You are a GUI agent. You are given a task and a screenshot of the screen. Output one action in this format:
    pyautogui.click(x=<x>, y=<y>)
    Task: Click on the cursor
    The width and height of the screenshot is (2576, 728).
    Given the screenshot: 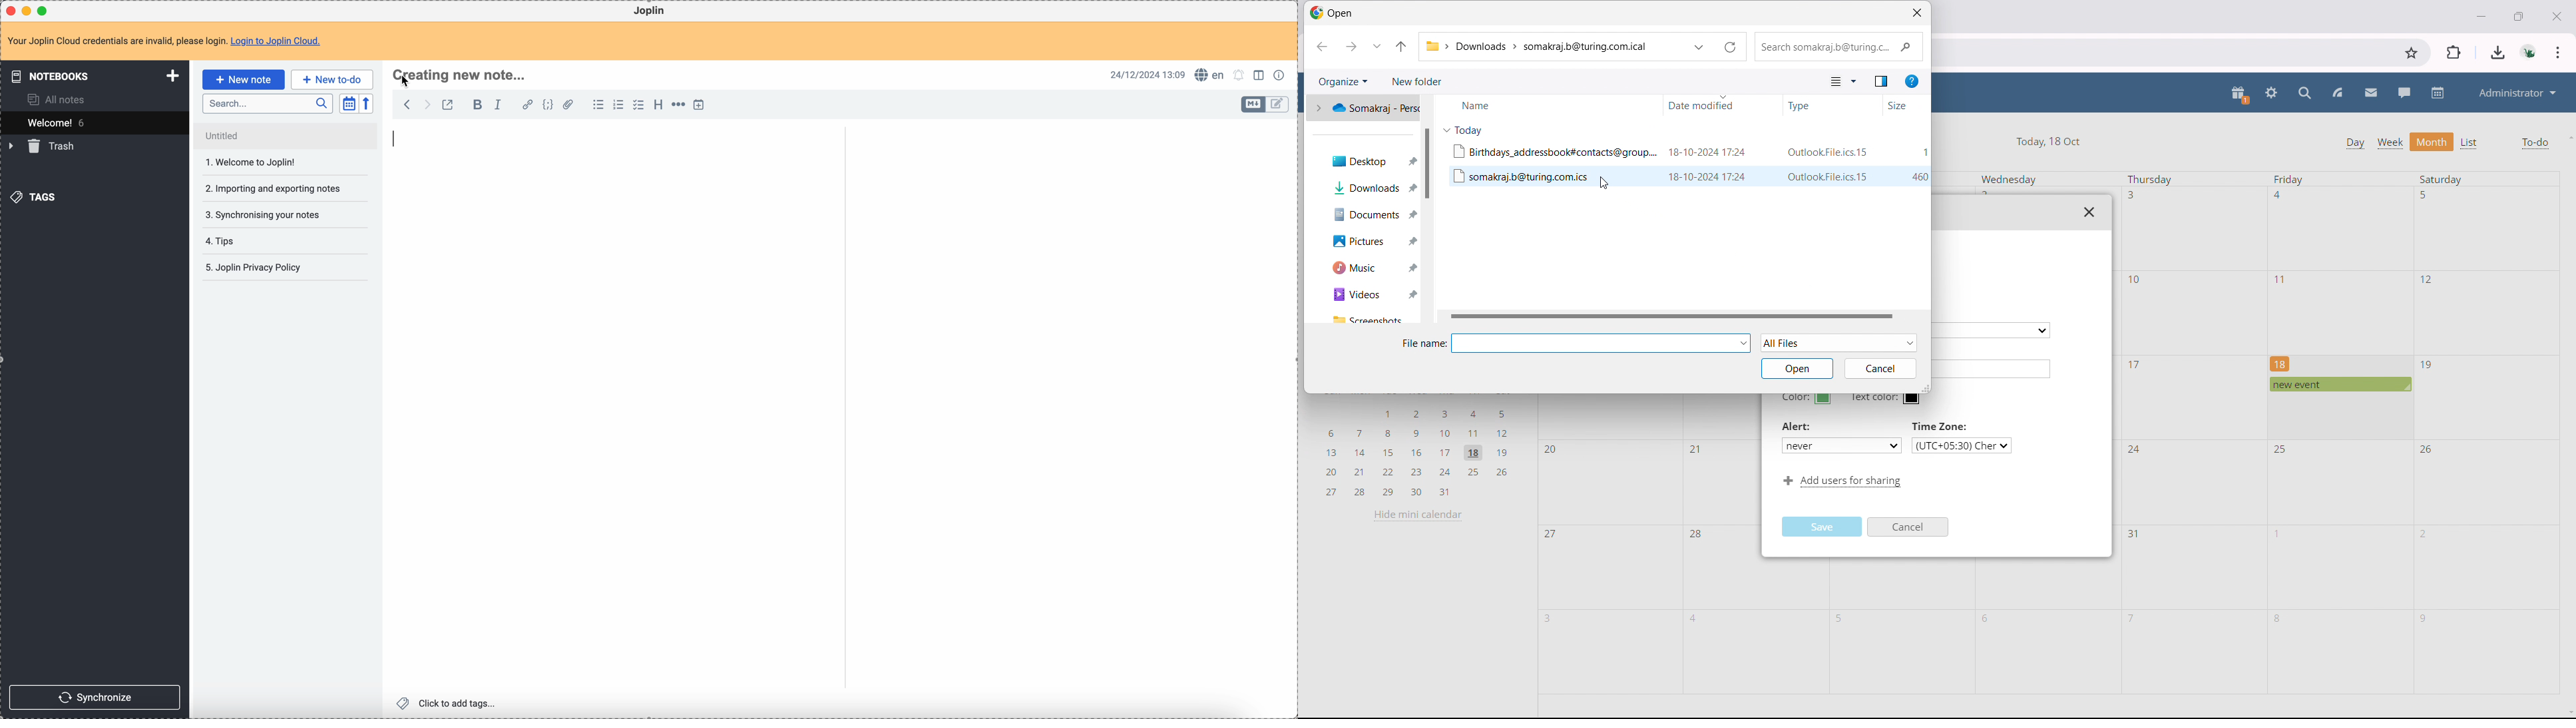 What is the action you would take?
    pyautogui.click(x=407, y=83)
    